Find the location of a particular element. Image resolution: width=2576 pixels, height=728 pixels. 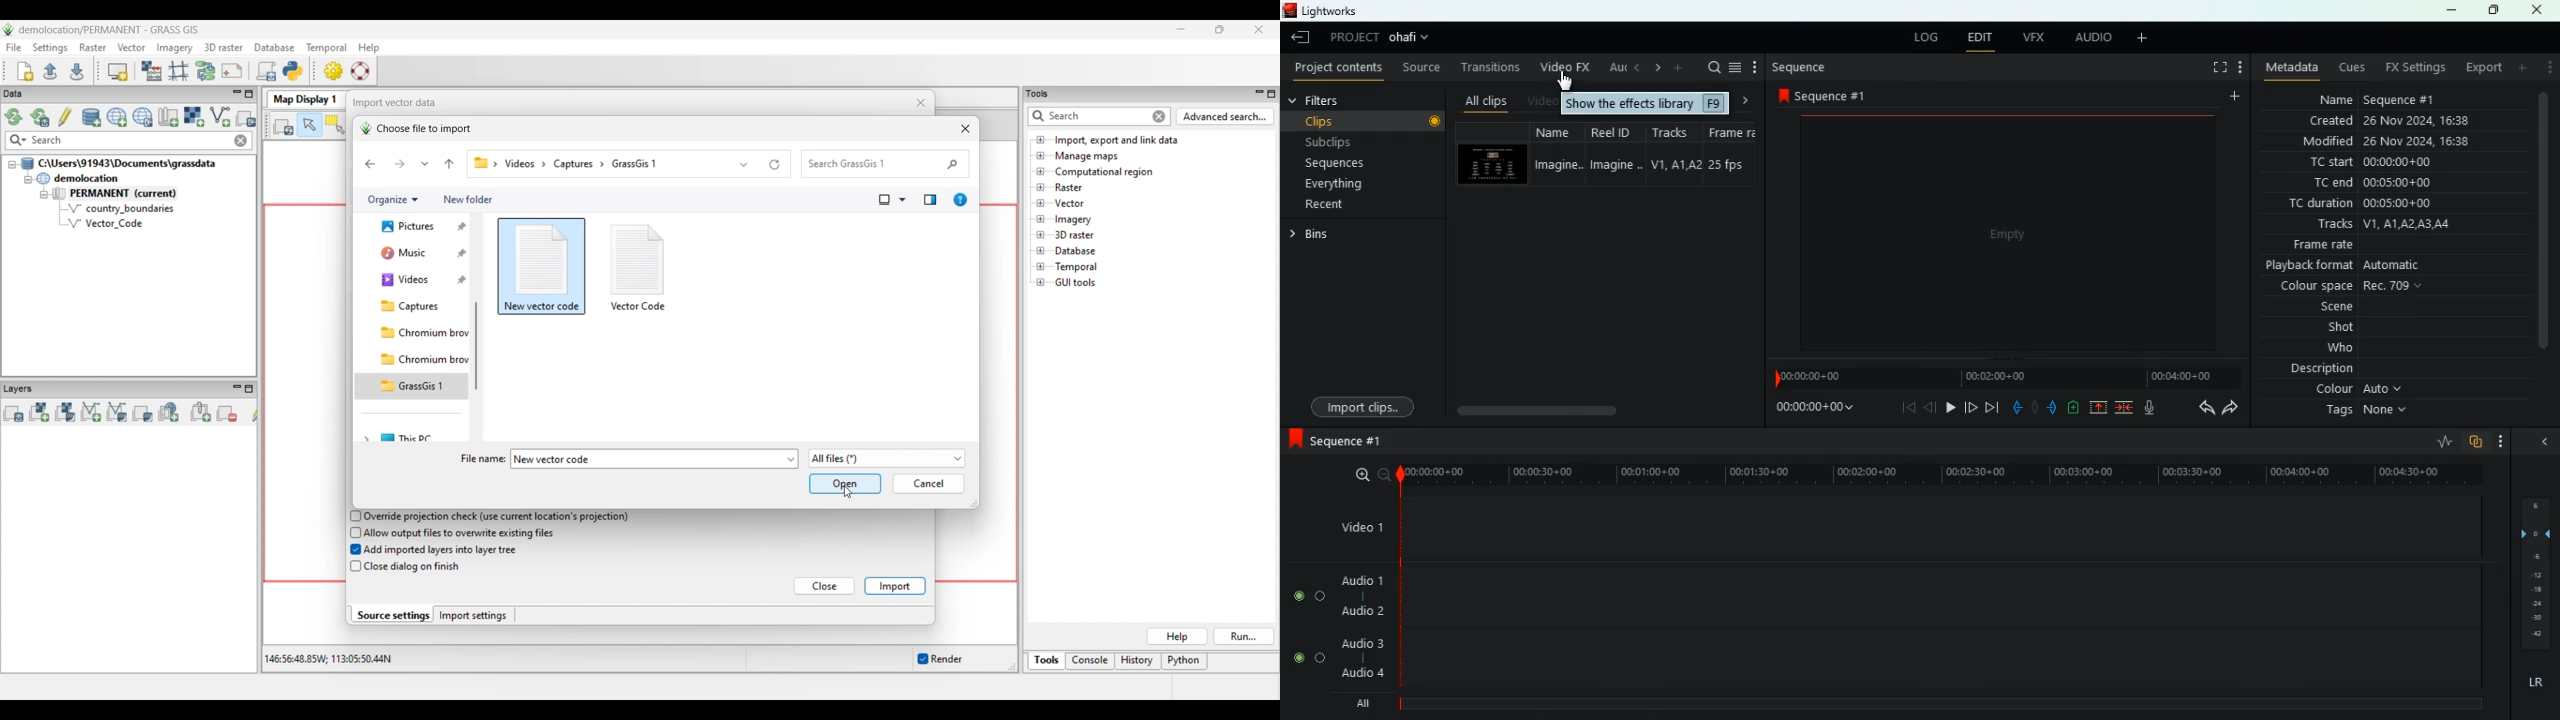

leave is located at coordinates (1298, 39).